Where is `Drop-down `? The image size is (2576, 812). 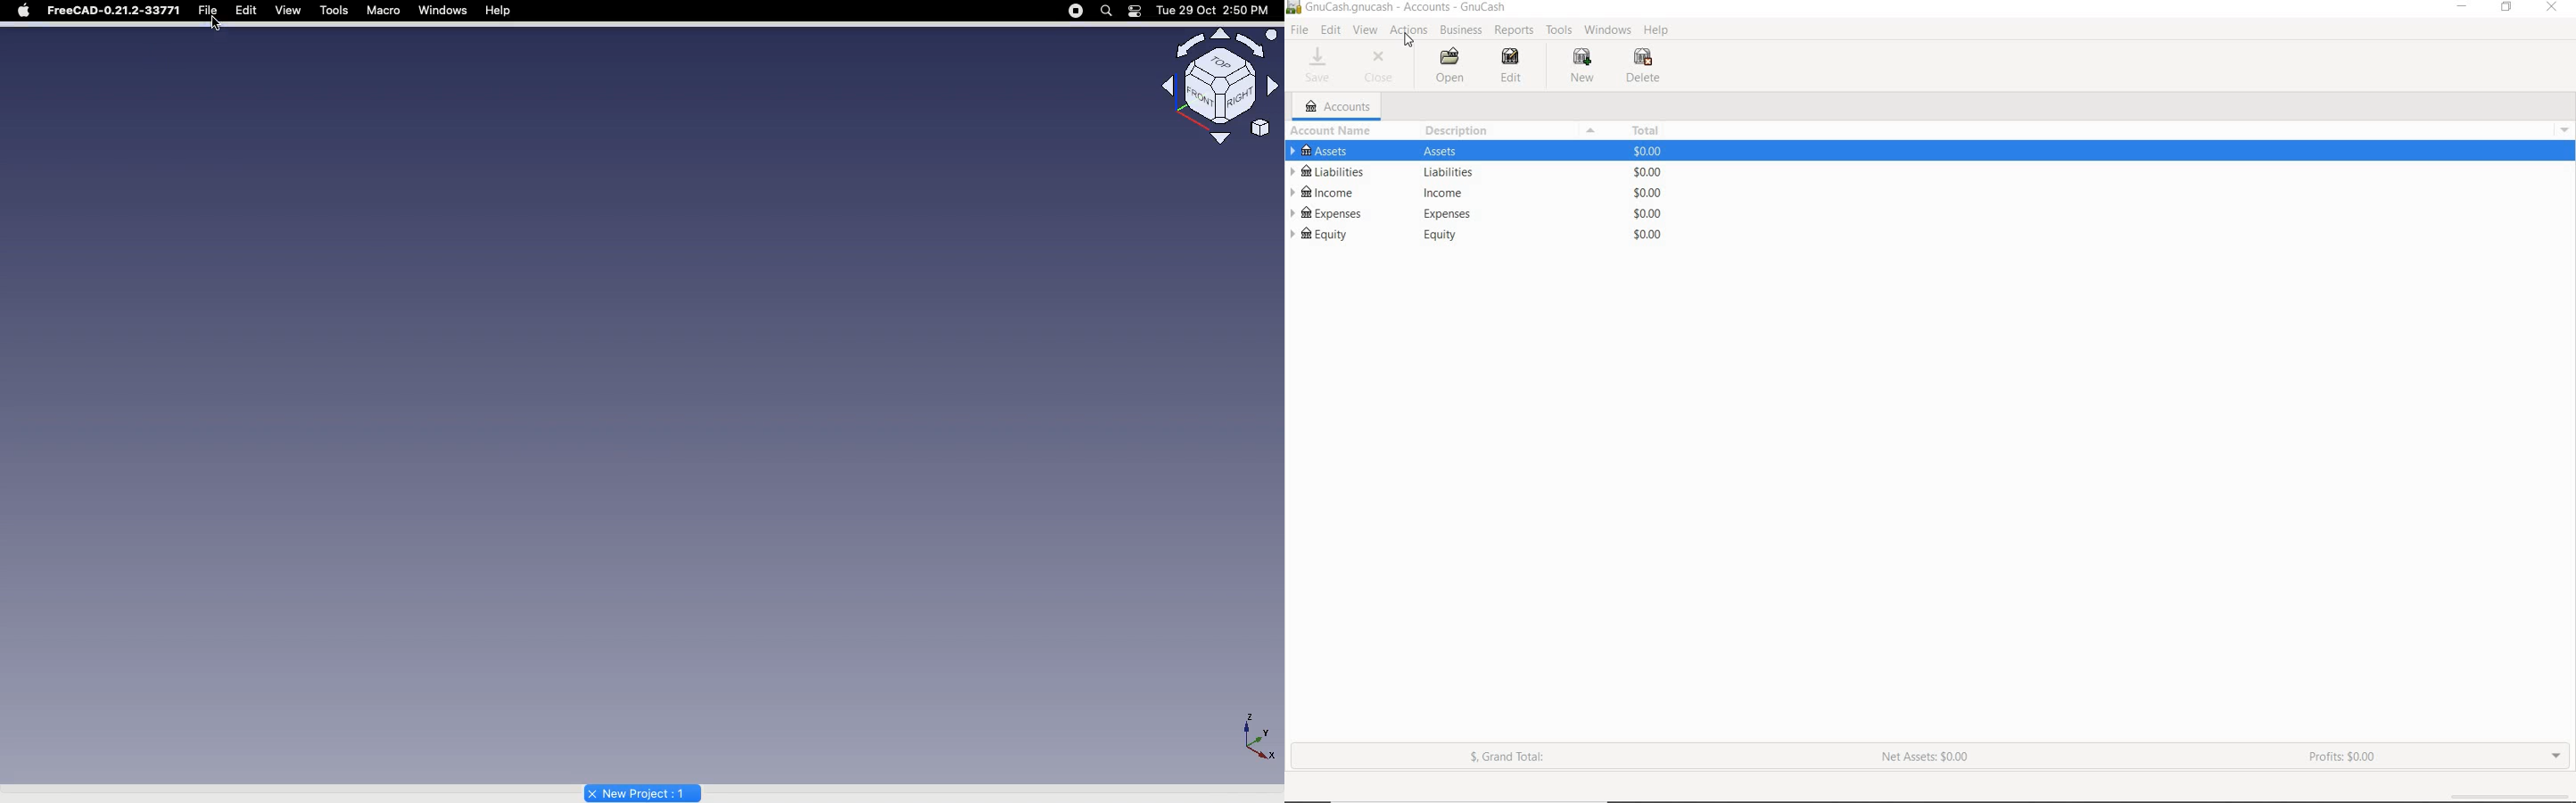
Drop-down  is located at coordinates (2565, 130).